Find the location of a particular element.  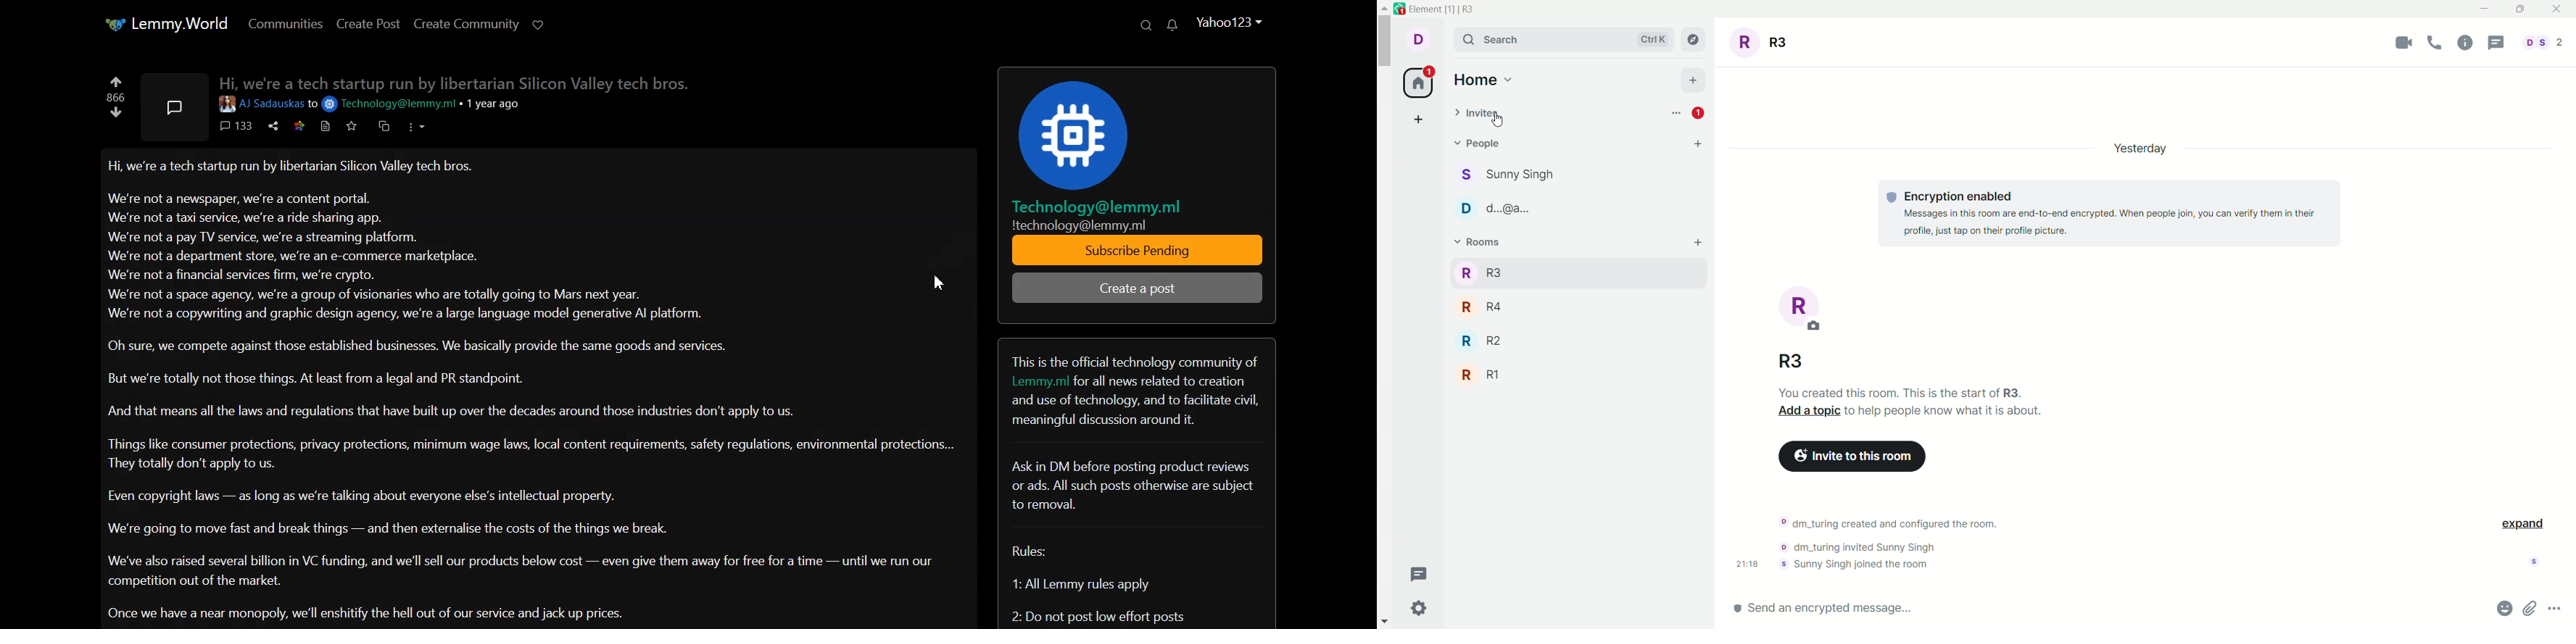

R2 is located at coordinates (1576, 338).